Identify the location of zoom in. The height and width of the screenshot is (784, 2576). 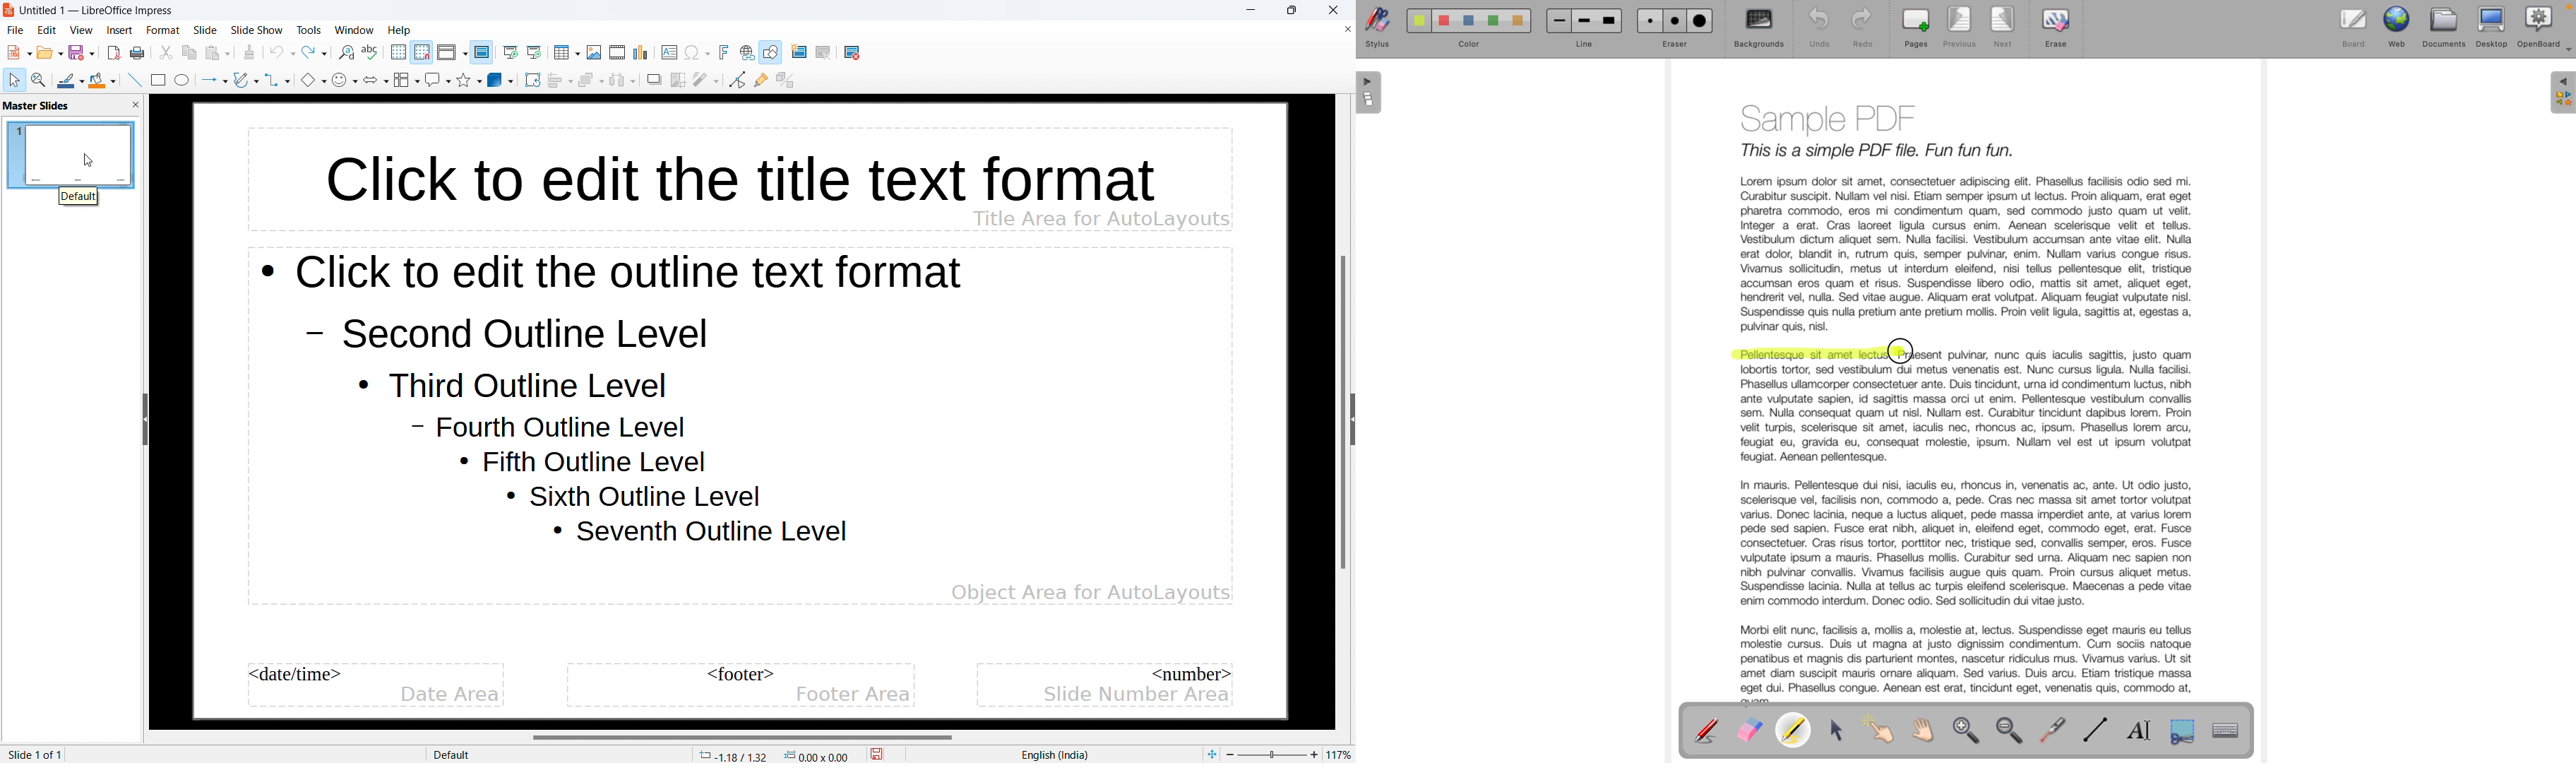
(1968, 733).